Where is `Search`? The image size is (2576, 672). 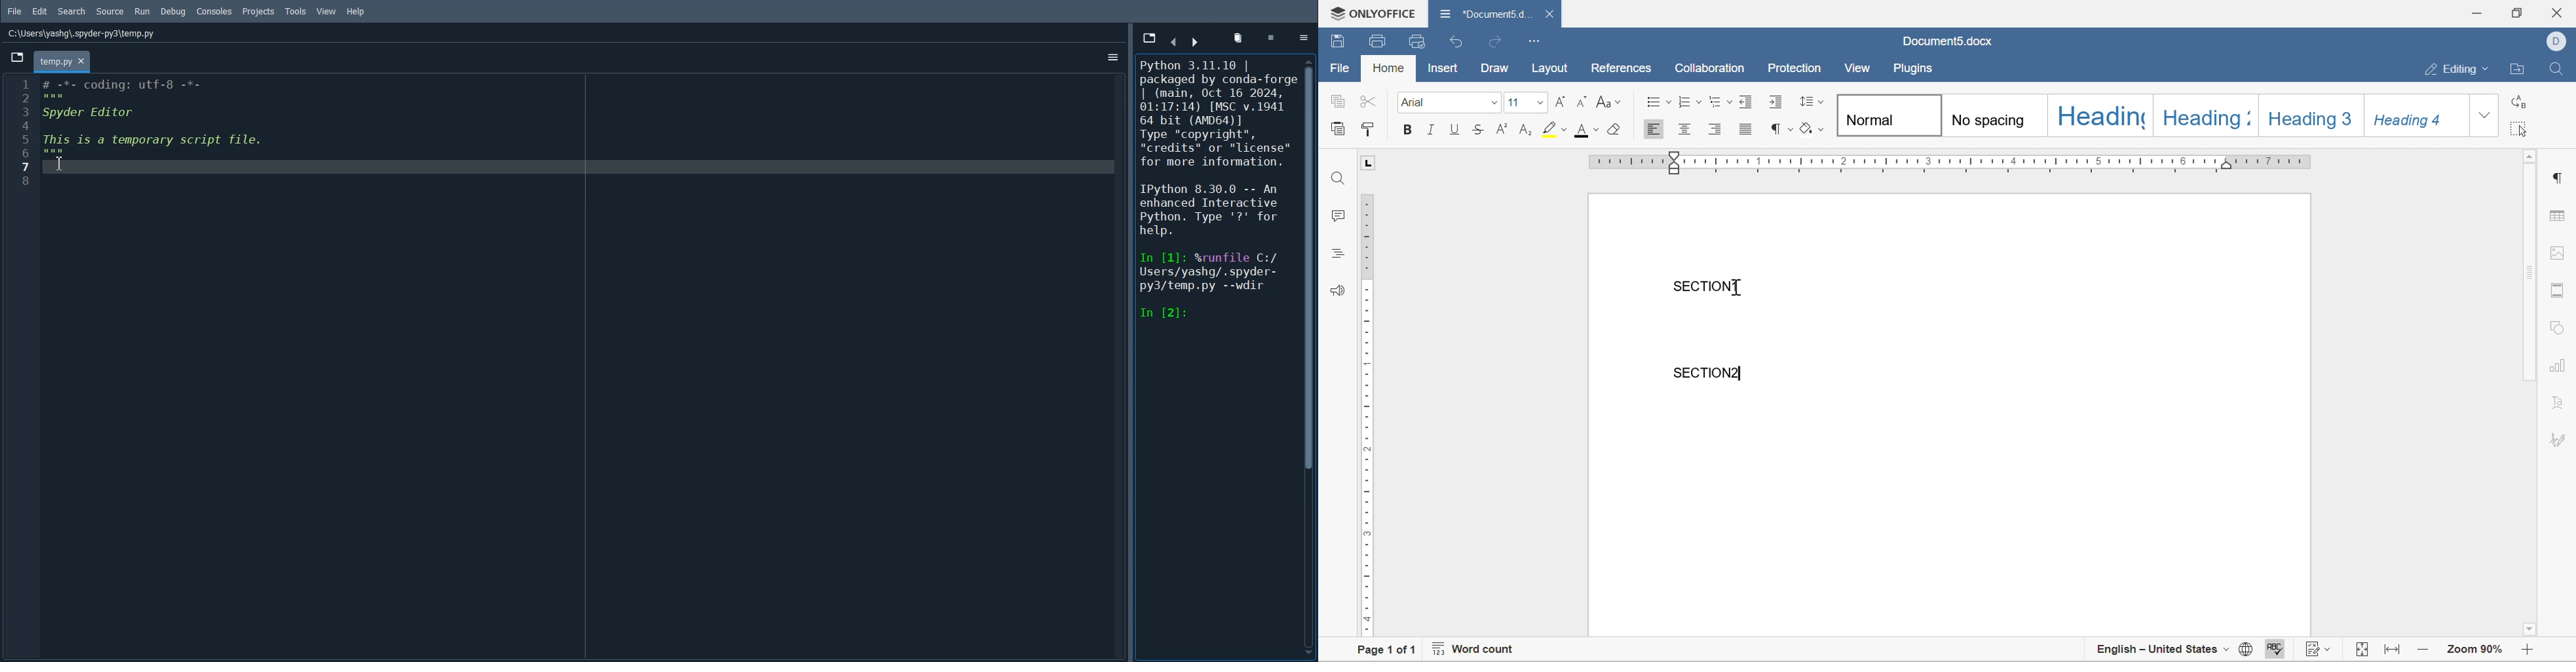 Search is located at coordinates (73, 12).